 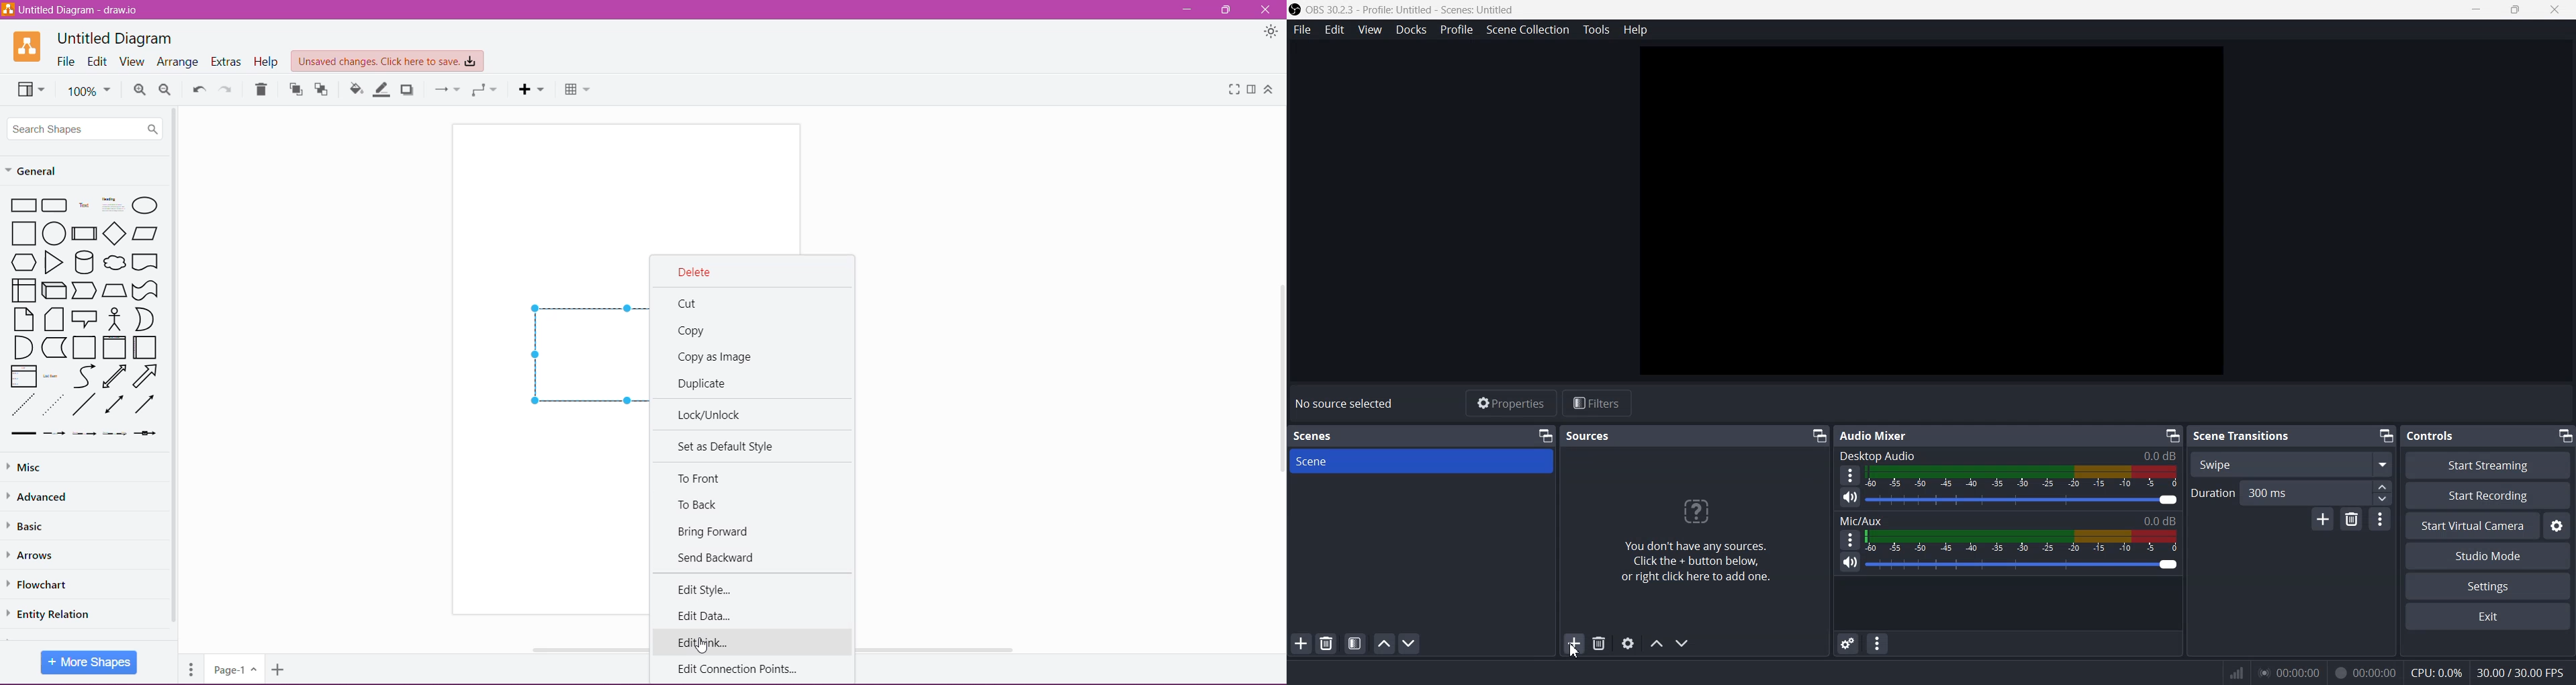 I want to click on Flowchart, so click(x=42, y=584).